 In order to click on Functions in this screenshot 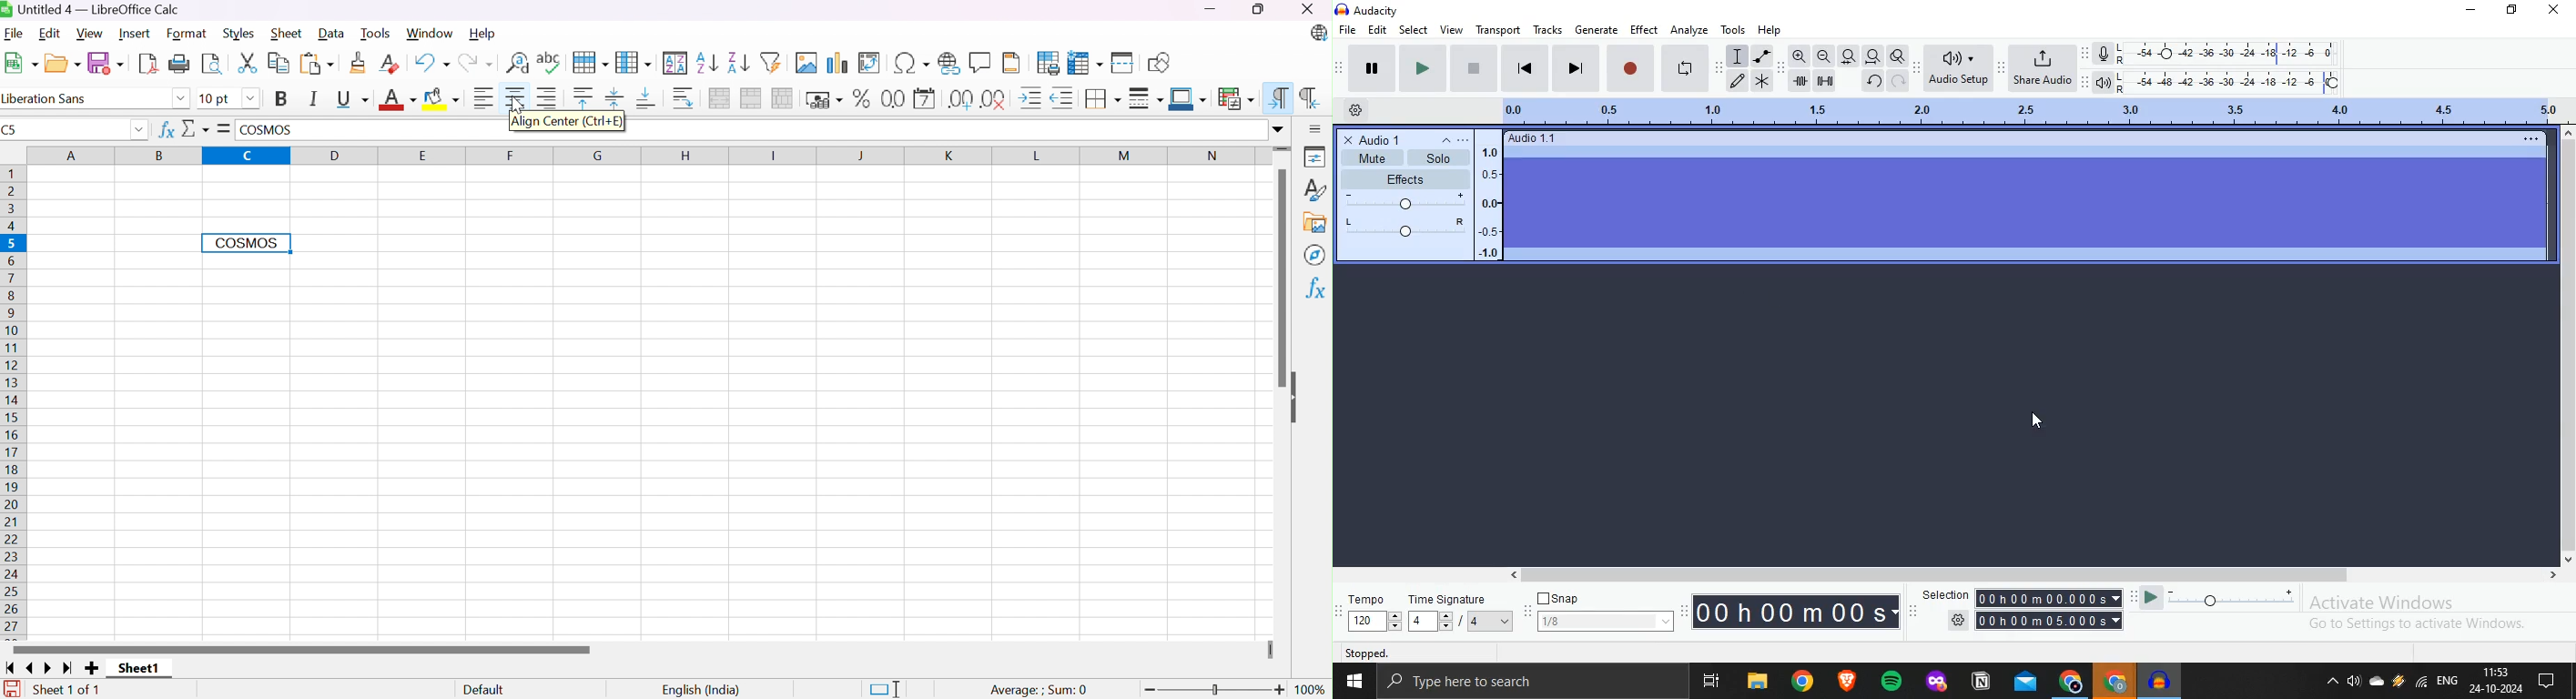, I will do `click(1317, 288)`.